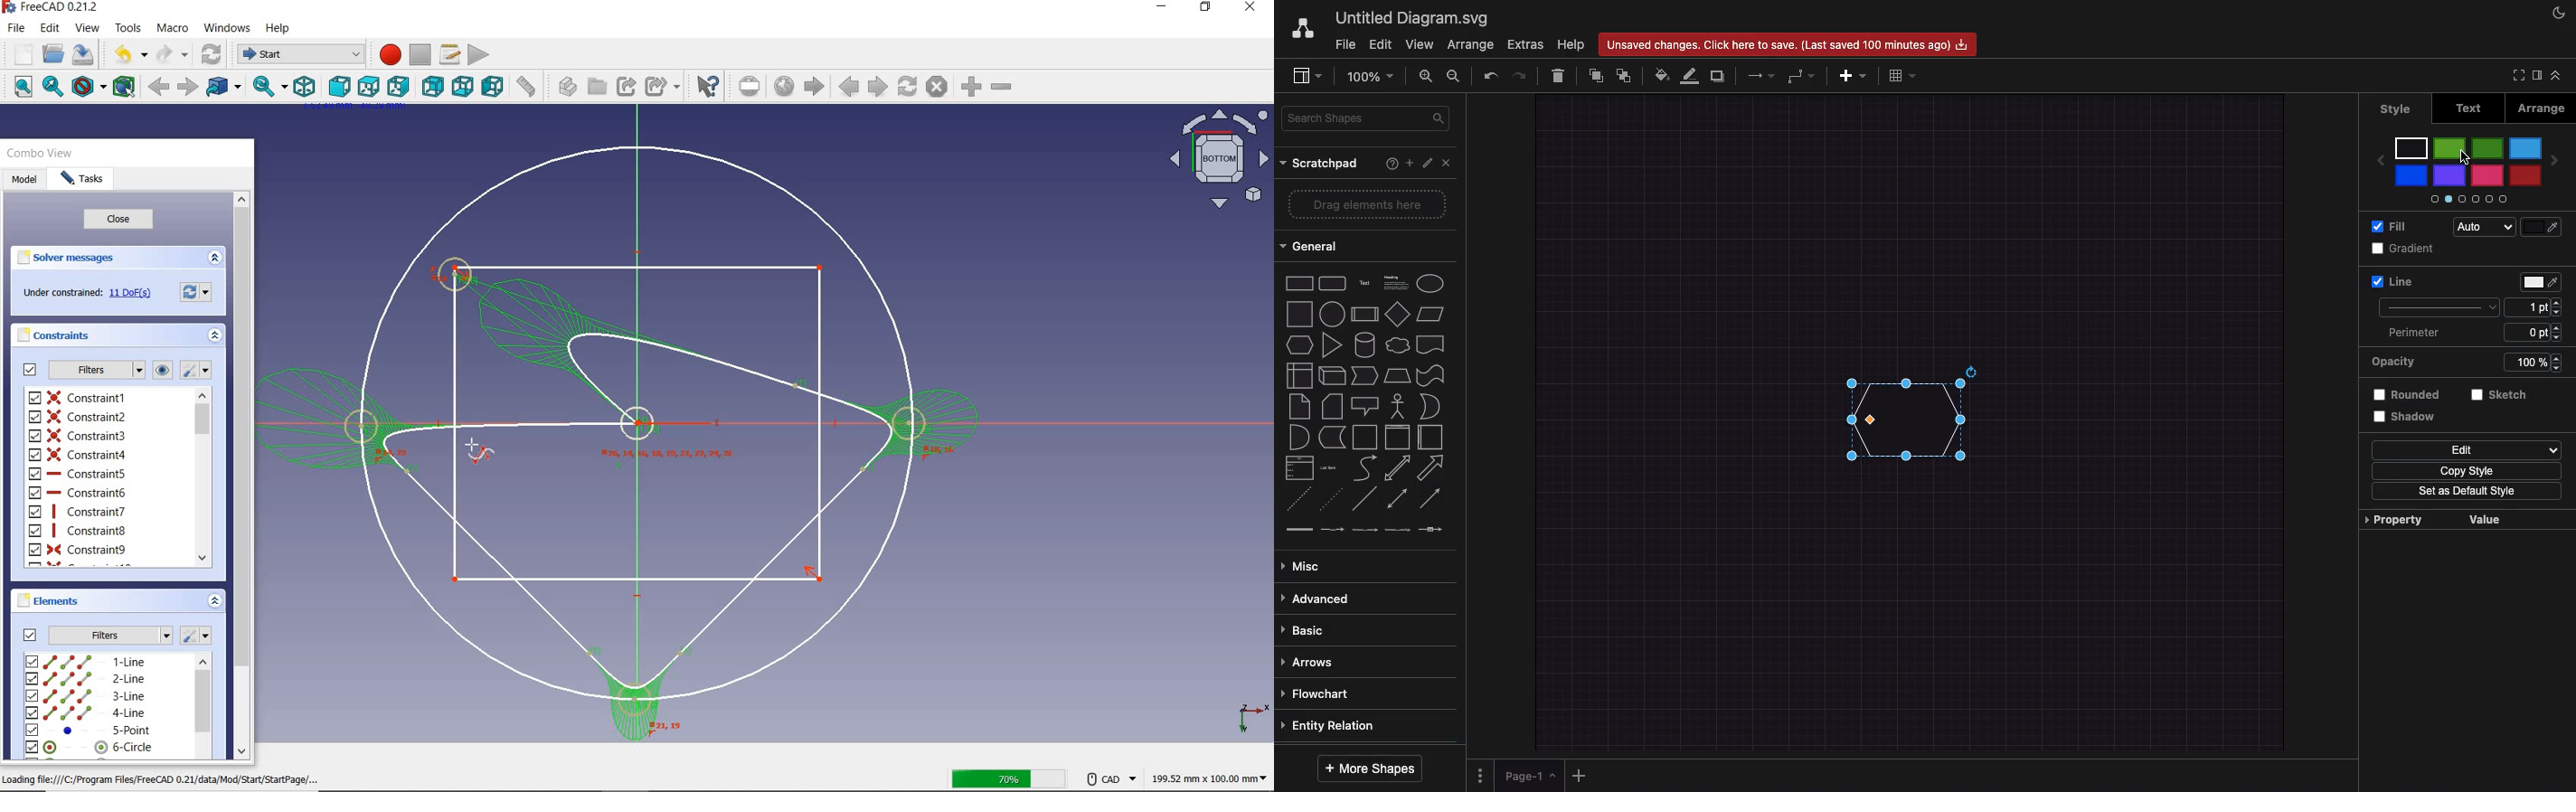 The height and width of the screenshot is (812, 2576). What do you see at coordinates (71, 256) in the screenshot?
I see `solver` at bounding box center [71, 256].